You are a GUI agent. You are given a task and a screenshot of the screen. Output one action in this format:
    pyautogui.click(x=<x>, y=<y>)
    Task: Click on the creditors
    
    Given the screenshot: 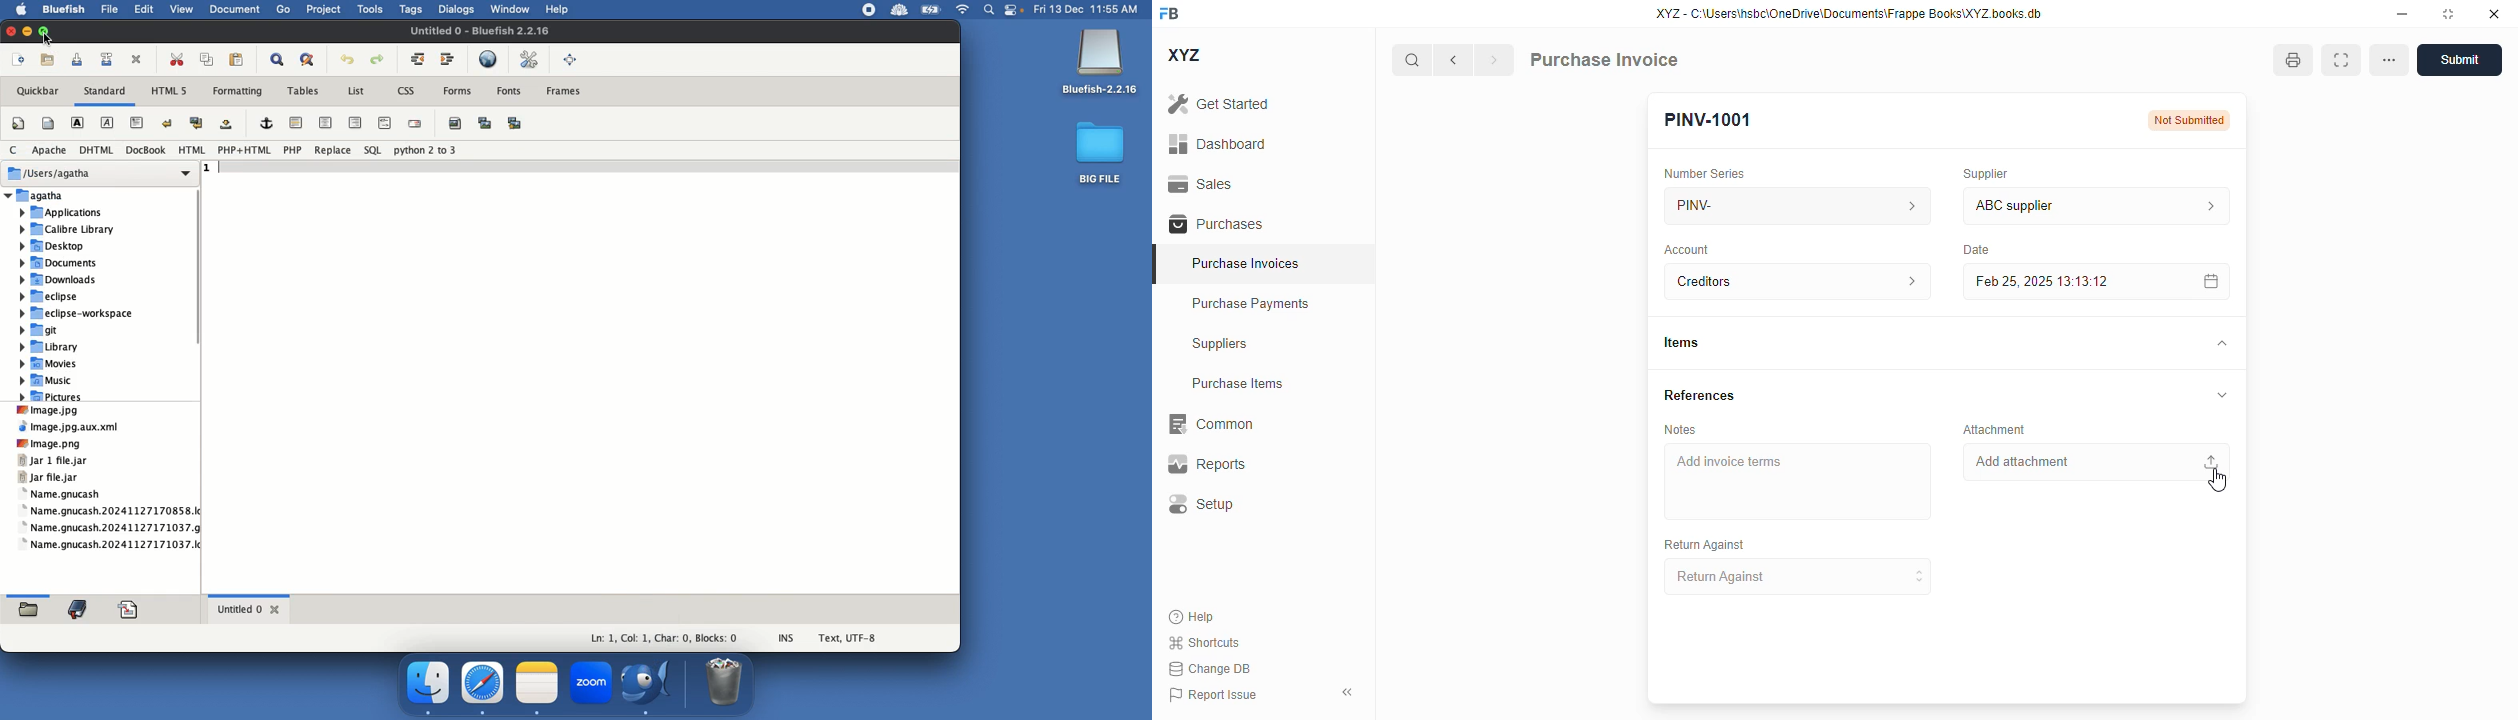 What is the action you would take?
    pyautogui.click(x=1769, y=281)
    